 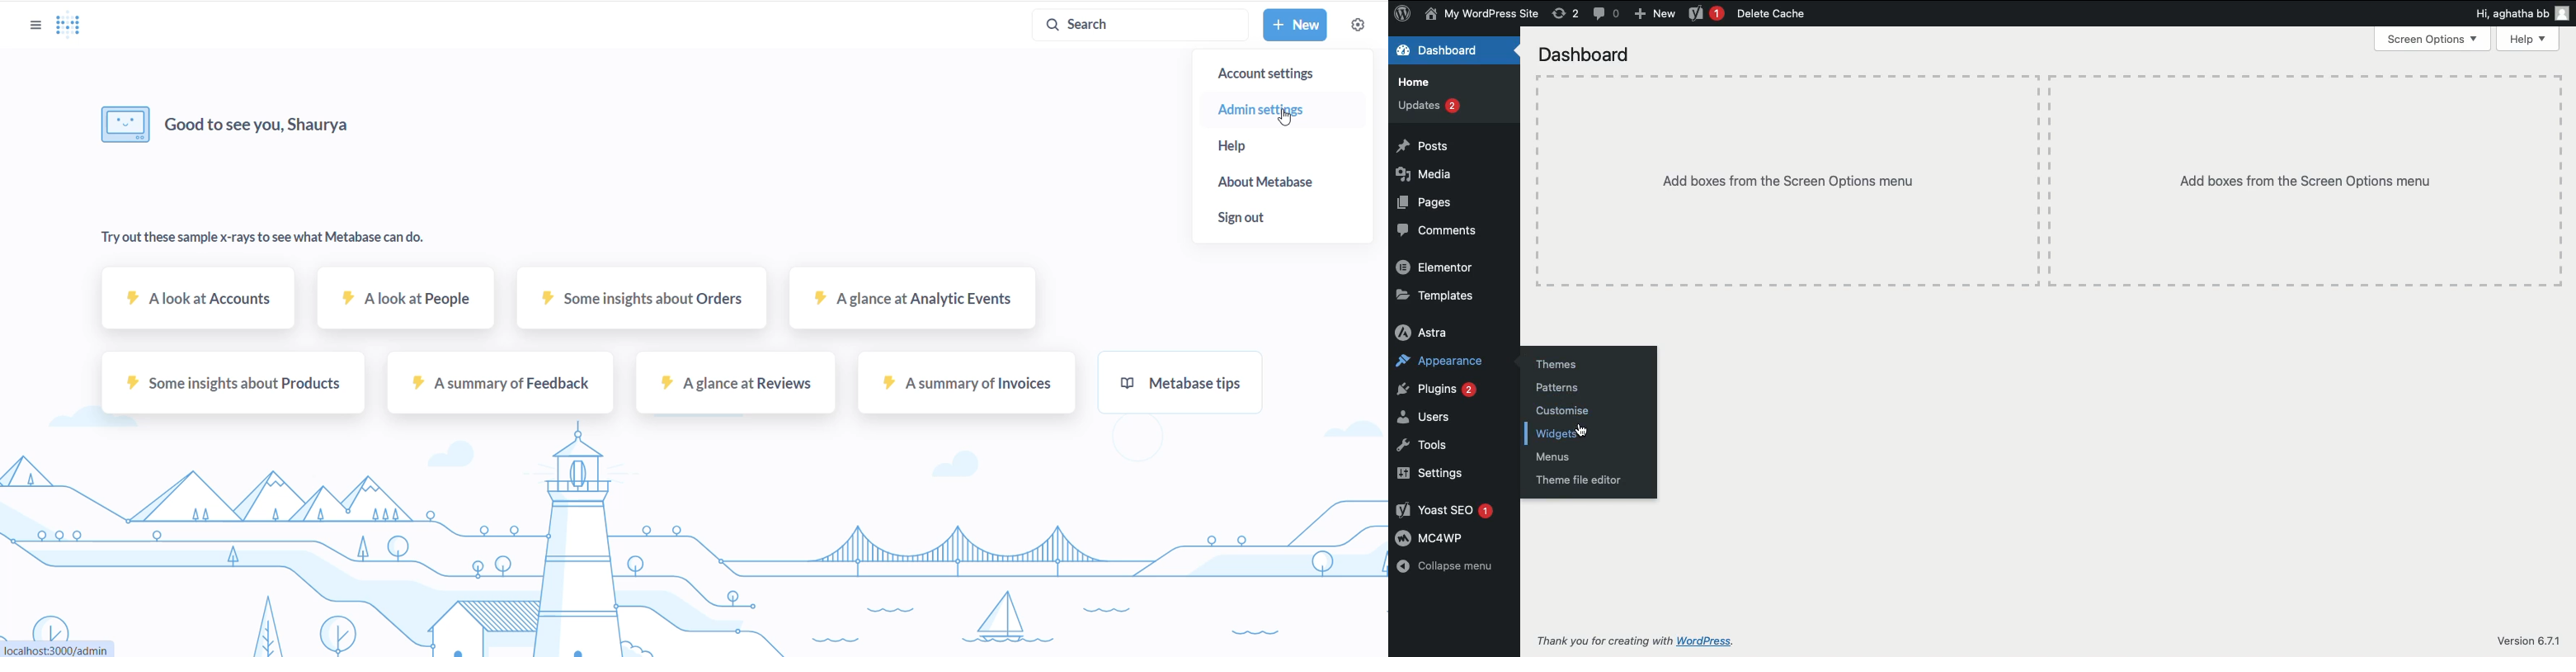 I want to click on metabase logo, so click(x=71, y=26).